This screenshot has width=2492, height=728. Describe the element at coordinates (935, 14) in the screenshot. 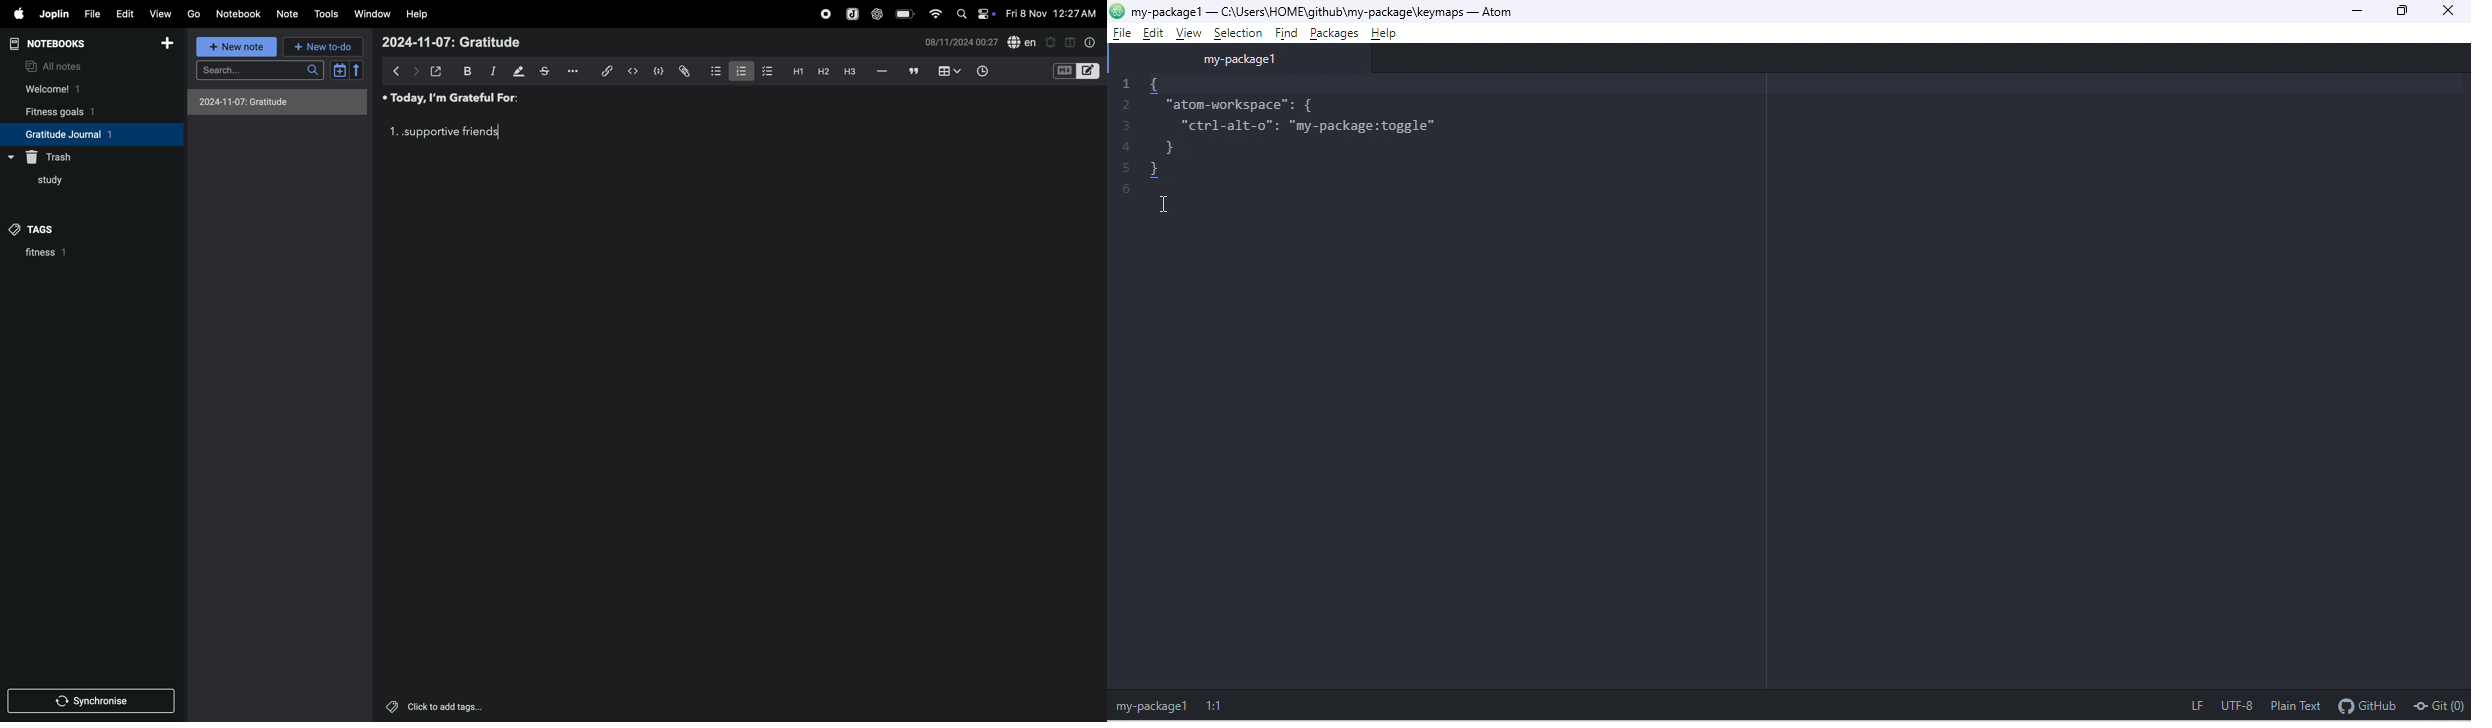

I see `wifi` at that location.